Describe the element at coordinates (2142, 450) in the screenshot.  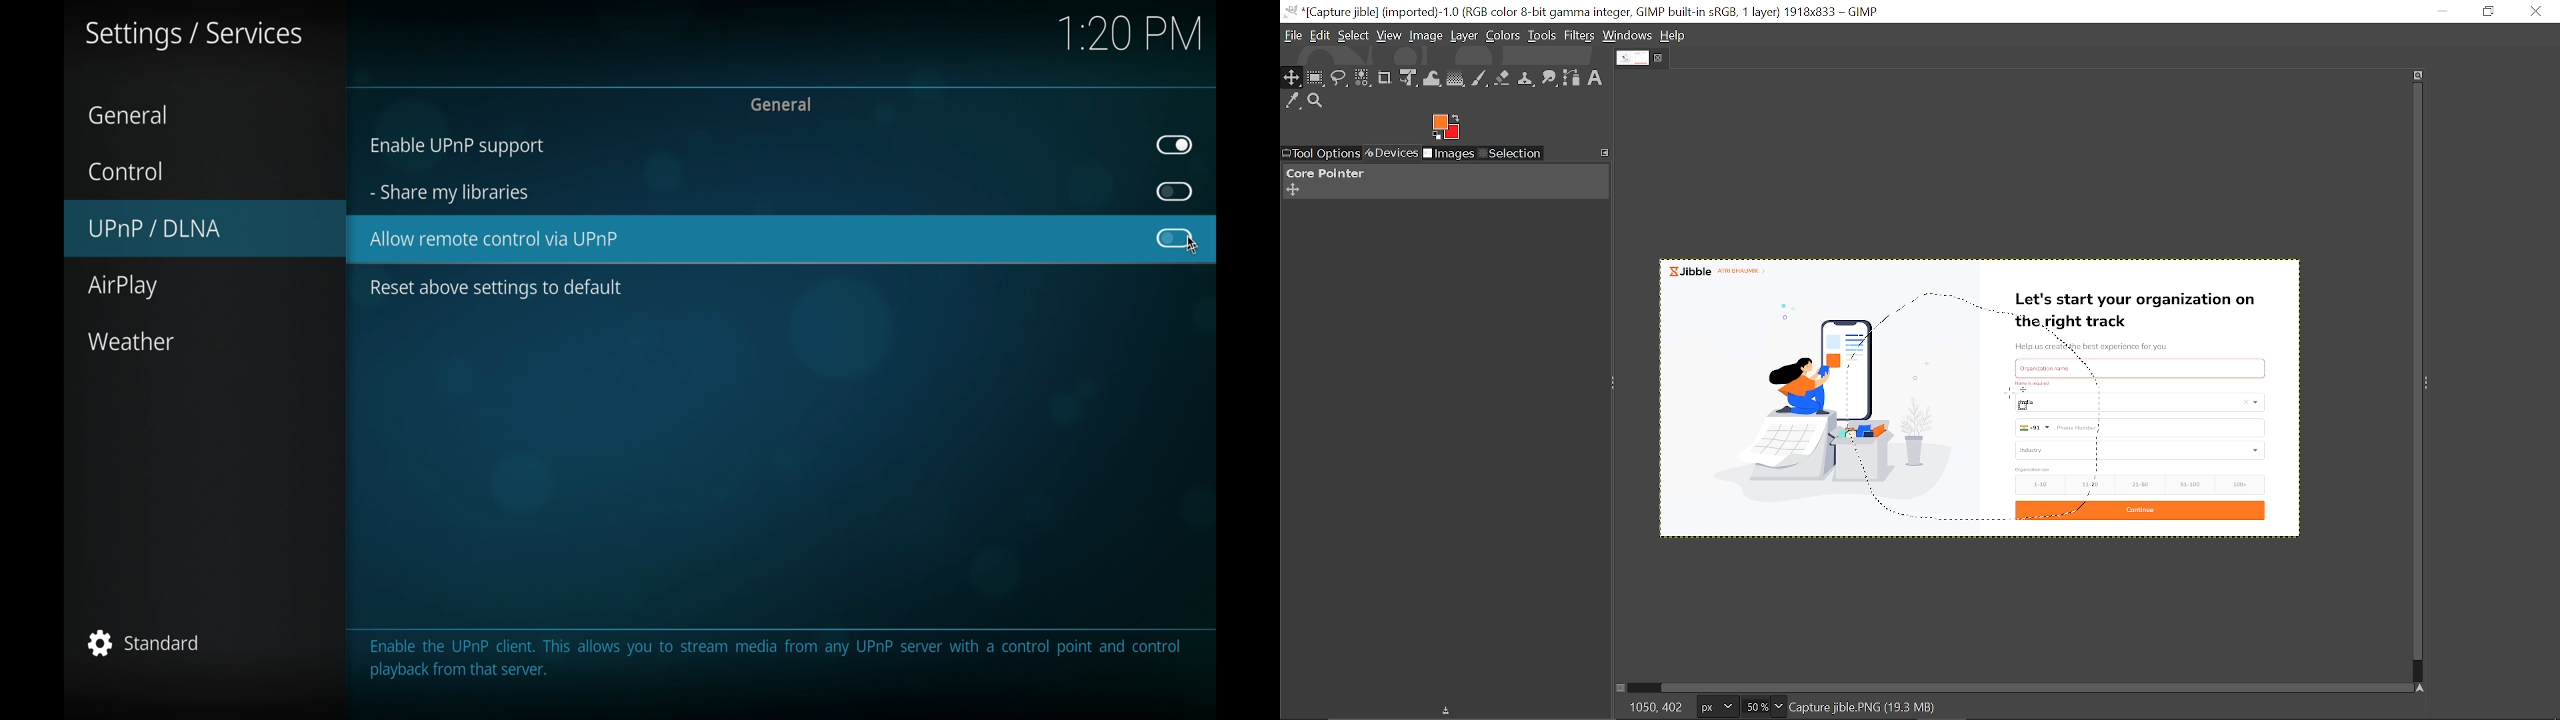
I see `industry` at that location.